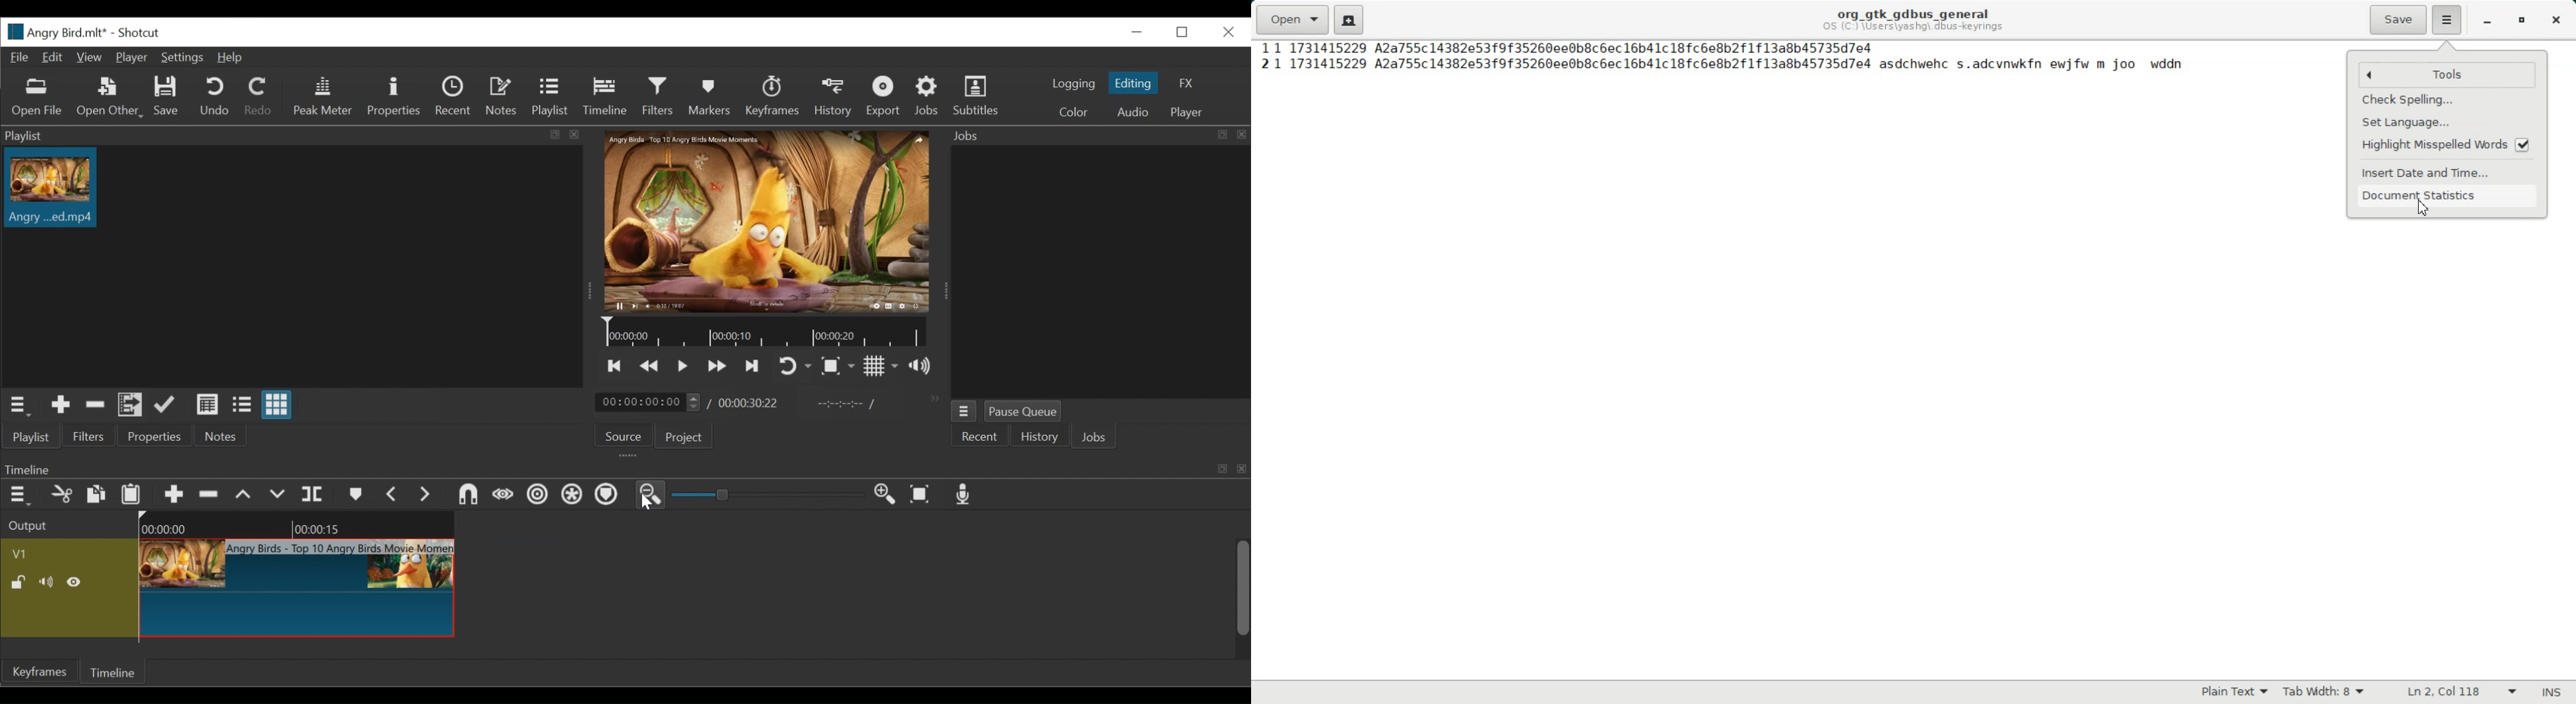 The image size is (2576, 728). Describe the element at coordinates (2488, 21) in the screenshot. I see `Minimize` at that location.